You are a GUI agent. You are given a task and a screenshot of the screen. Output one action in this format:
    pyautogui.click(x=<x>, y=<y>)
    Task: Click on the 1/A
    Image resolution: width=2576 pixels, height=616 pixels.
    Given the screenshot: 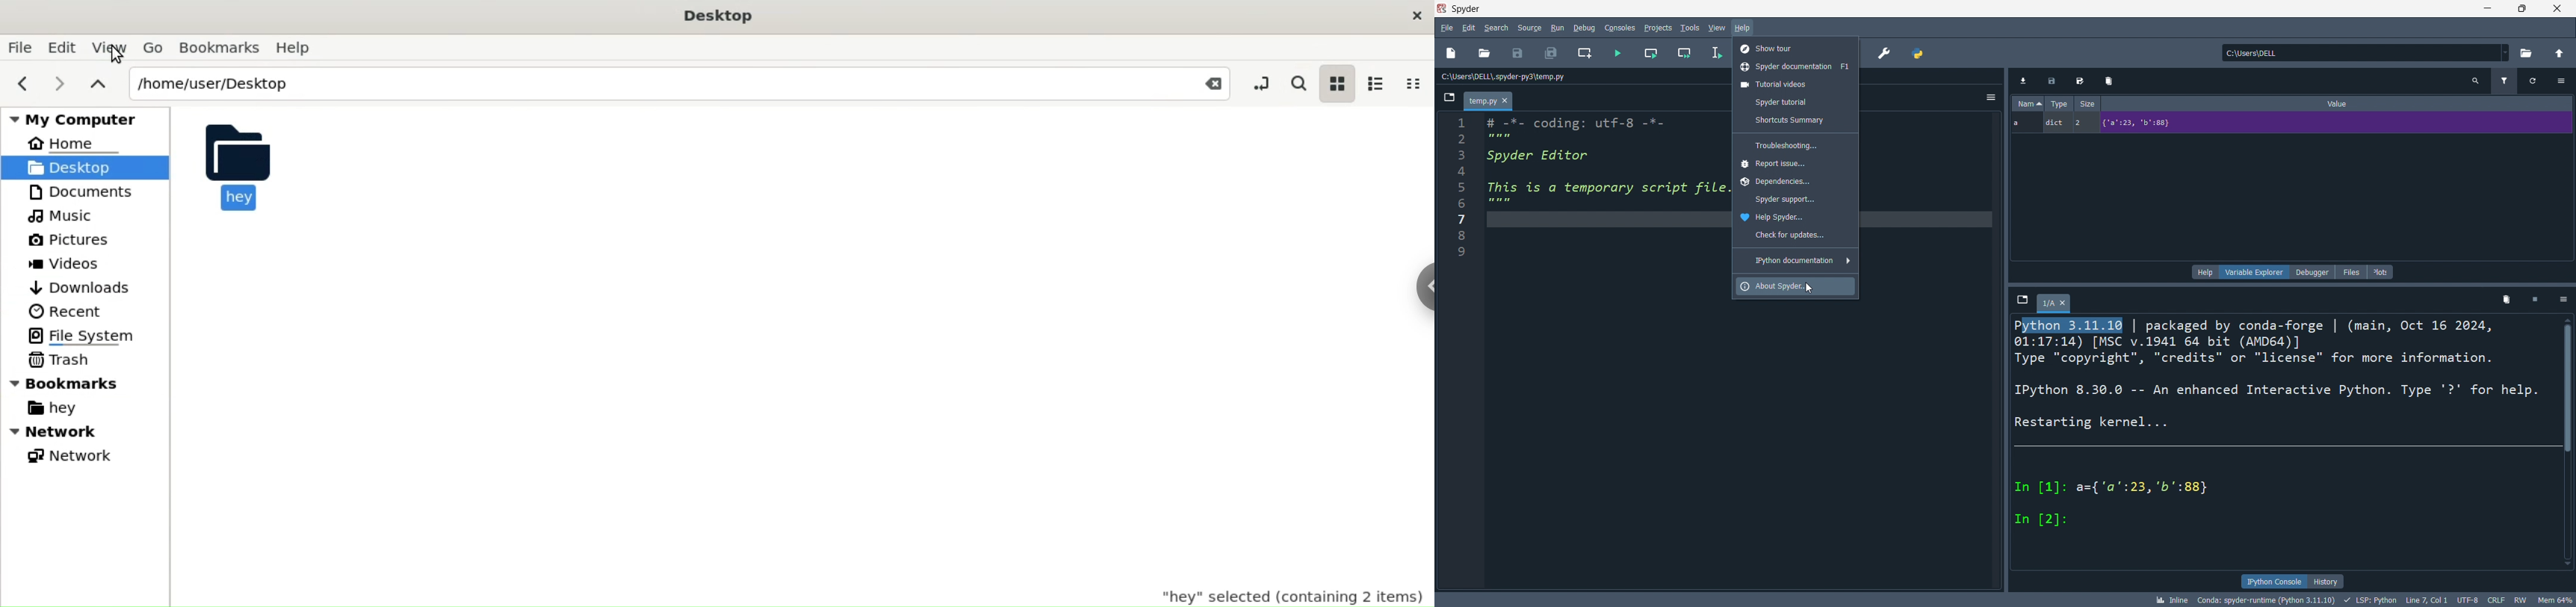 What is the action you would take?
    pyautogui.click(x=2056, y=304)
    